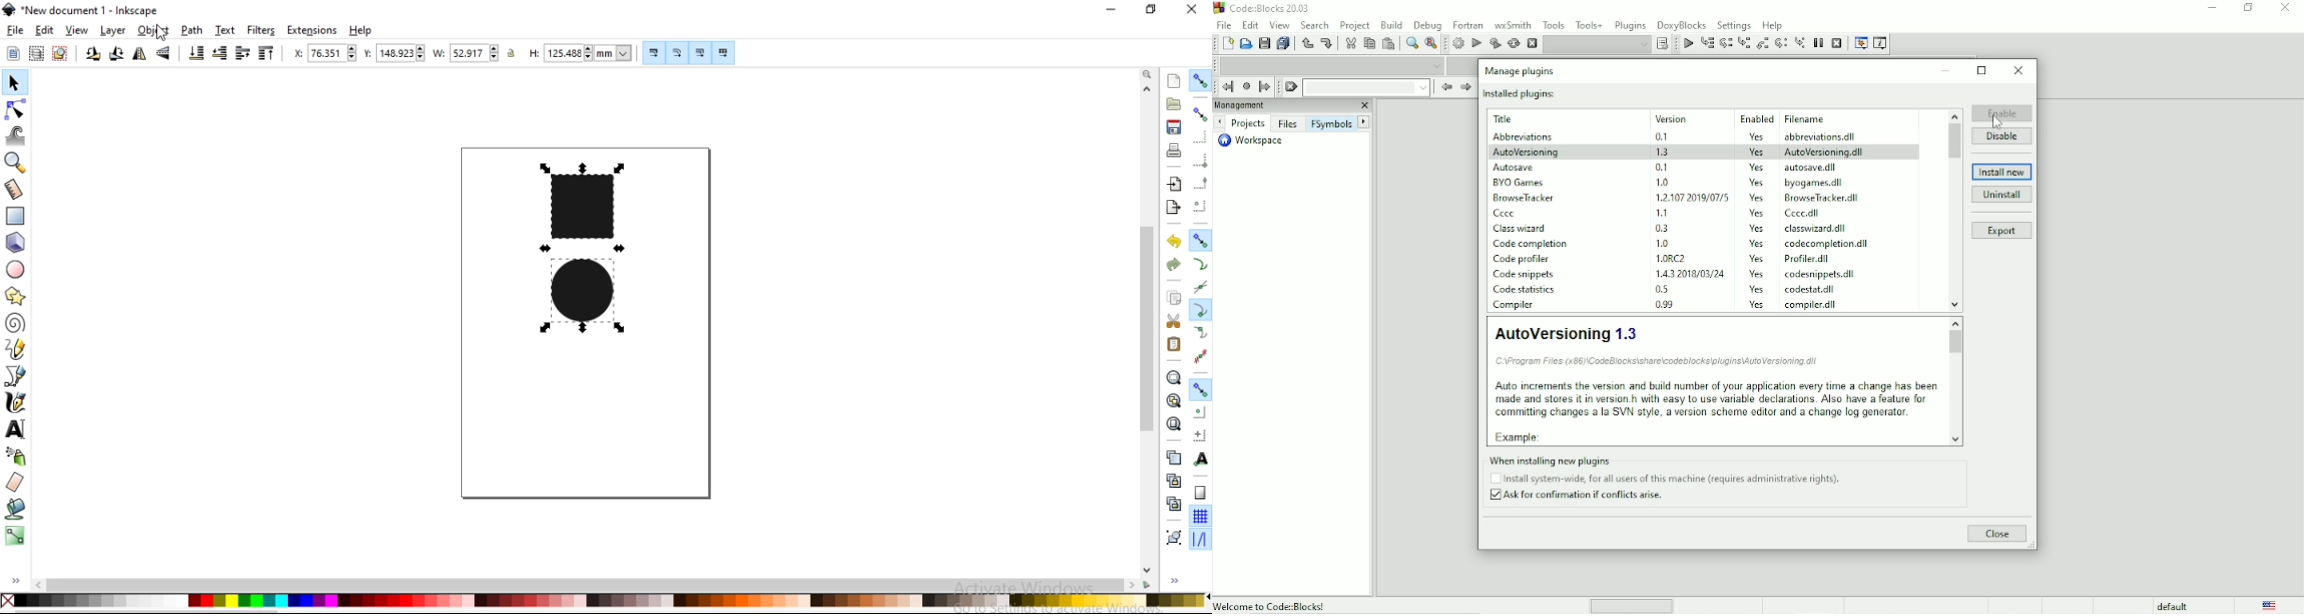 The width and height of the screenshot is (2324, 616). Describe the element at coordinates (1757, 214) in the screenshot. I see `Yes` at that location.